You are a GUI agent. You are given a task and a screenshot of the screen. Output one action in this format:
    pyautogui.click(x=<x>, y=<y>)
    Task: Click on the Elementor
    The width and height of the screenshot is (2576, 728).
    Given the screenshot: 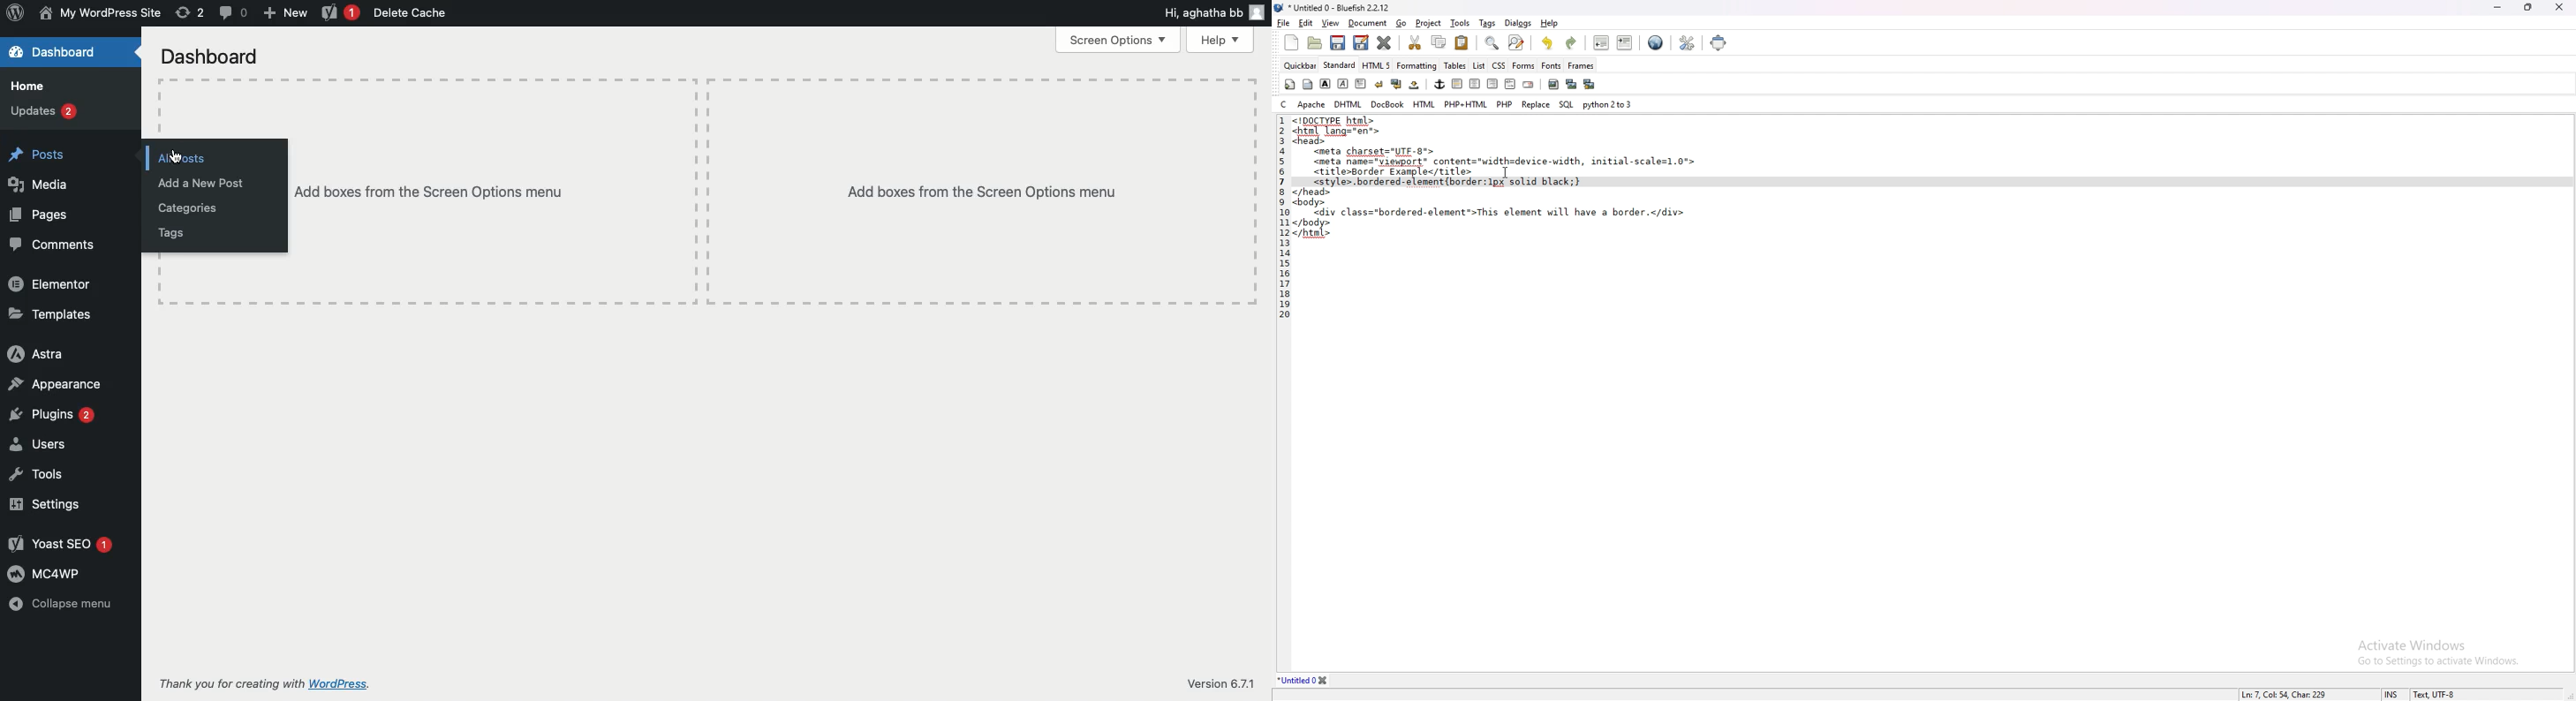 What is the action you would take?
    pyautogui.click(x=52, y=284)
    